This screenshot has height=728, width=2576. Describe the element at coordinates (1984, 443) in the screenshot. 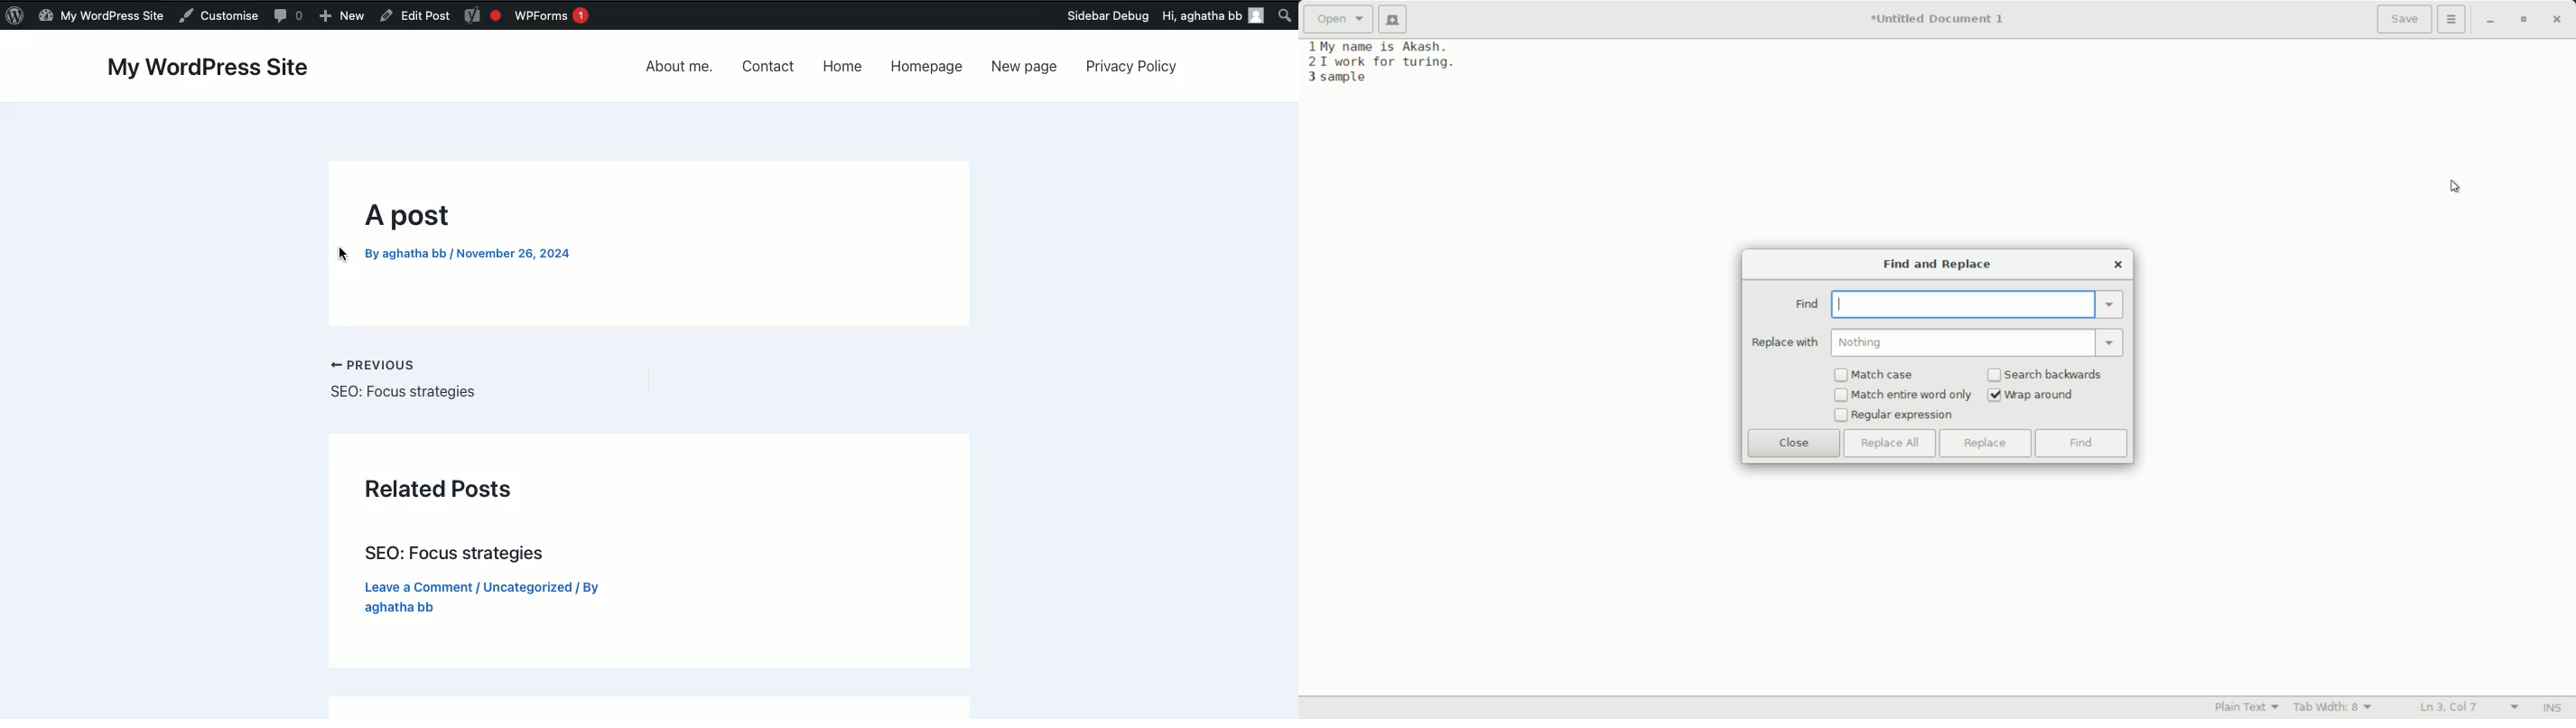

I see `replace` at that location.